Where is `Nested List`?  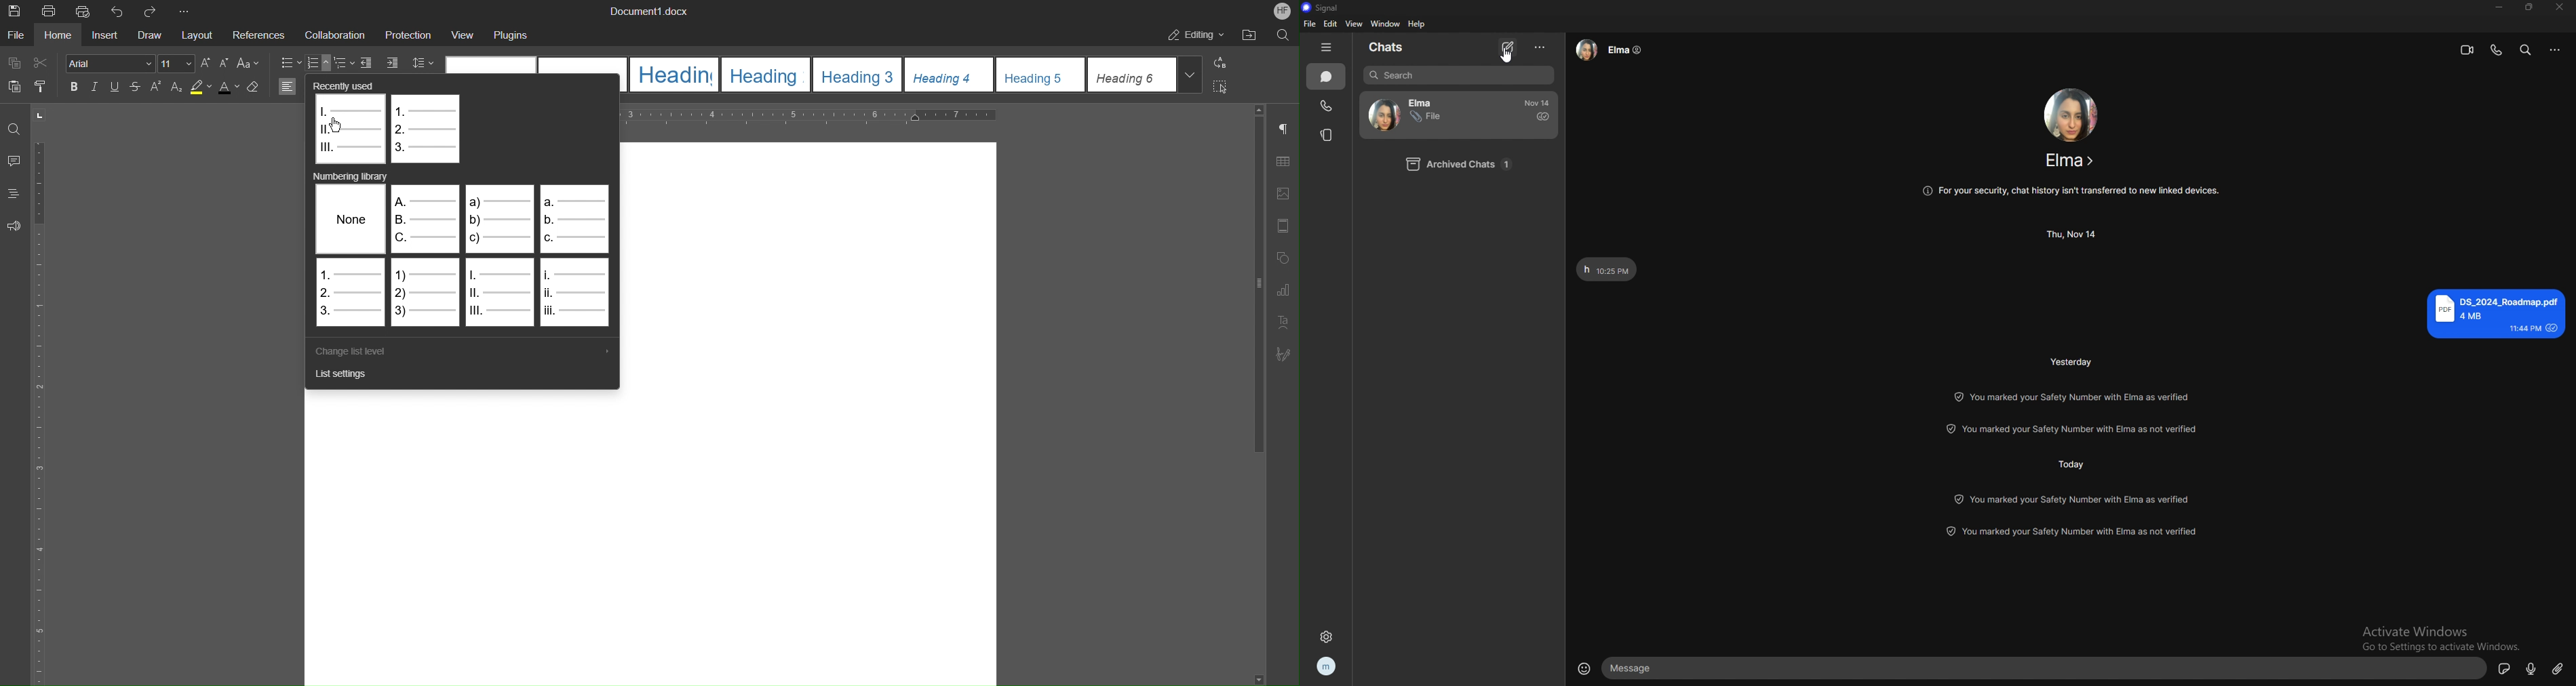
Nested List is located at coordinates (343, 63).